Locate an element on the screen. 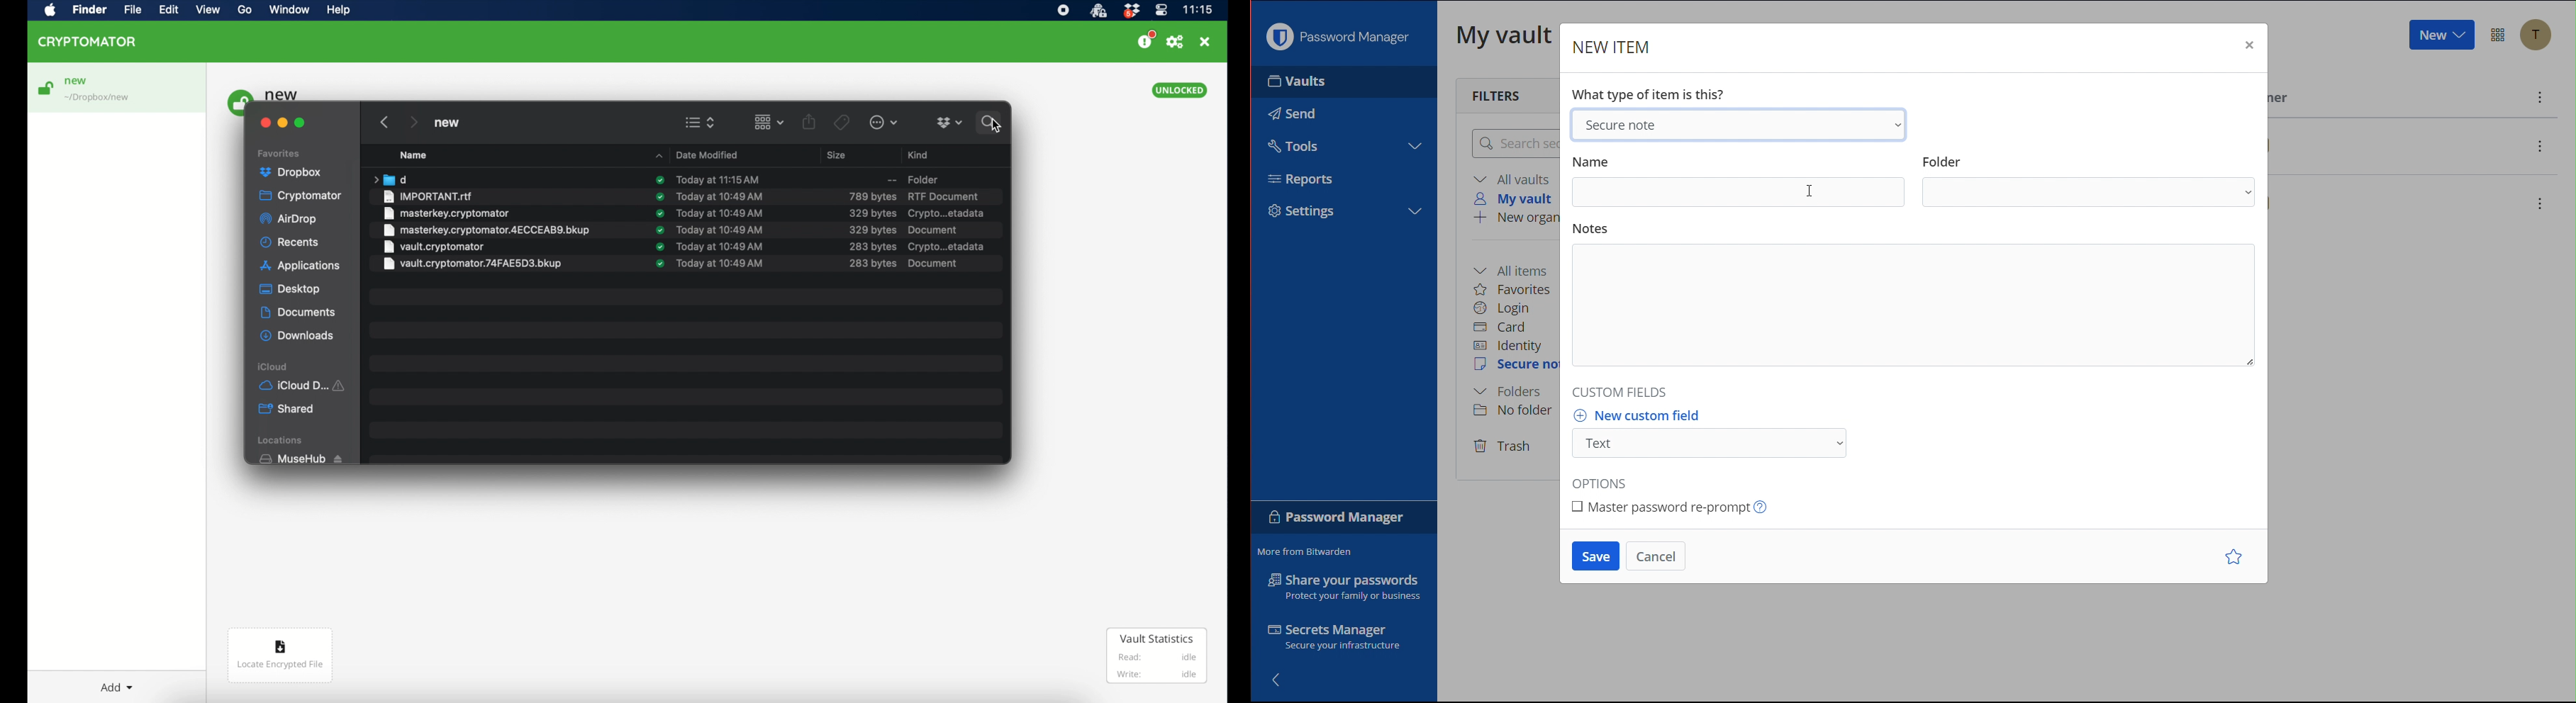  Favorites is located at coordinates (1522, 288).